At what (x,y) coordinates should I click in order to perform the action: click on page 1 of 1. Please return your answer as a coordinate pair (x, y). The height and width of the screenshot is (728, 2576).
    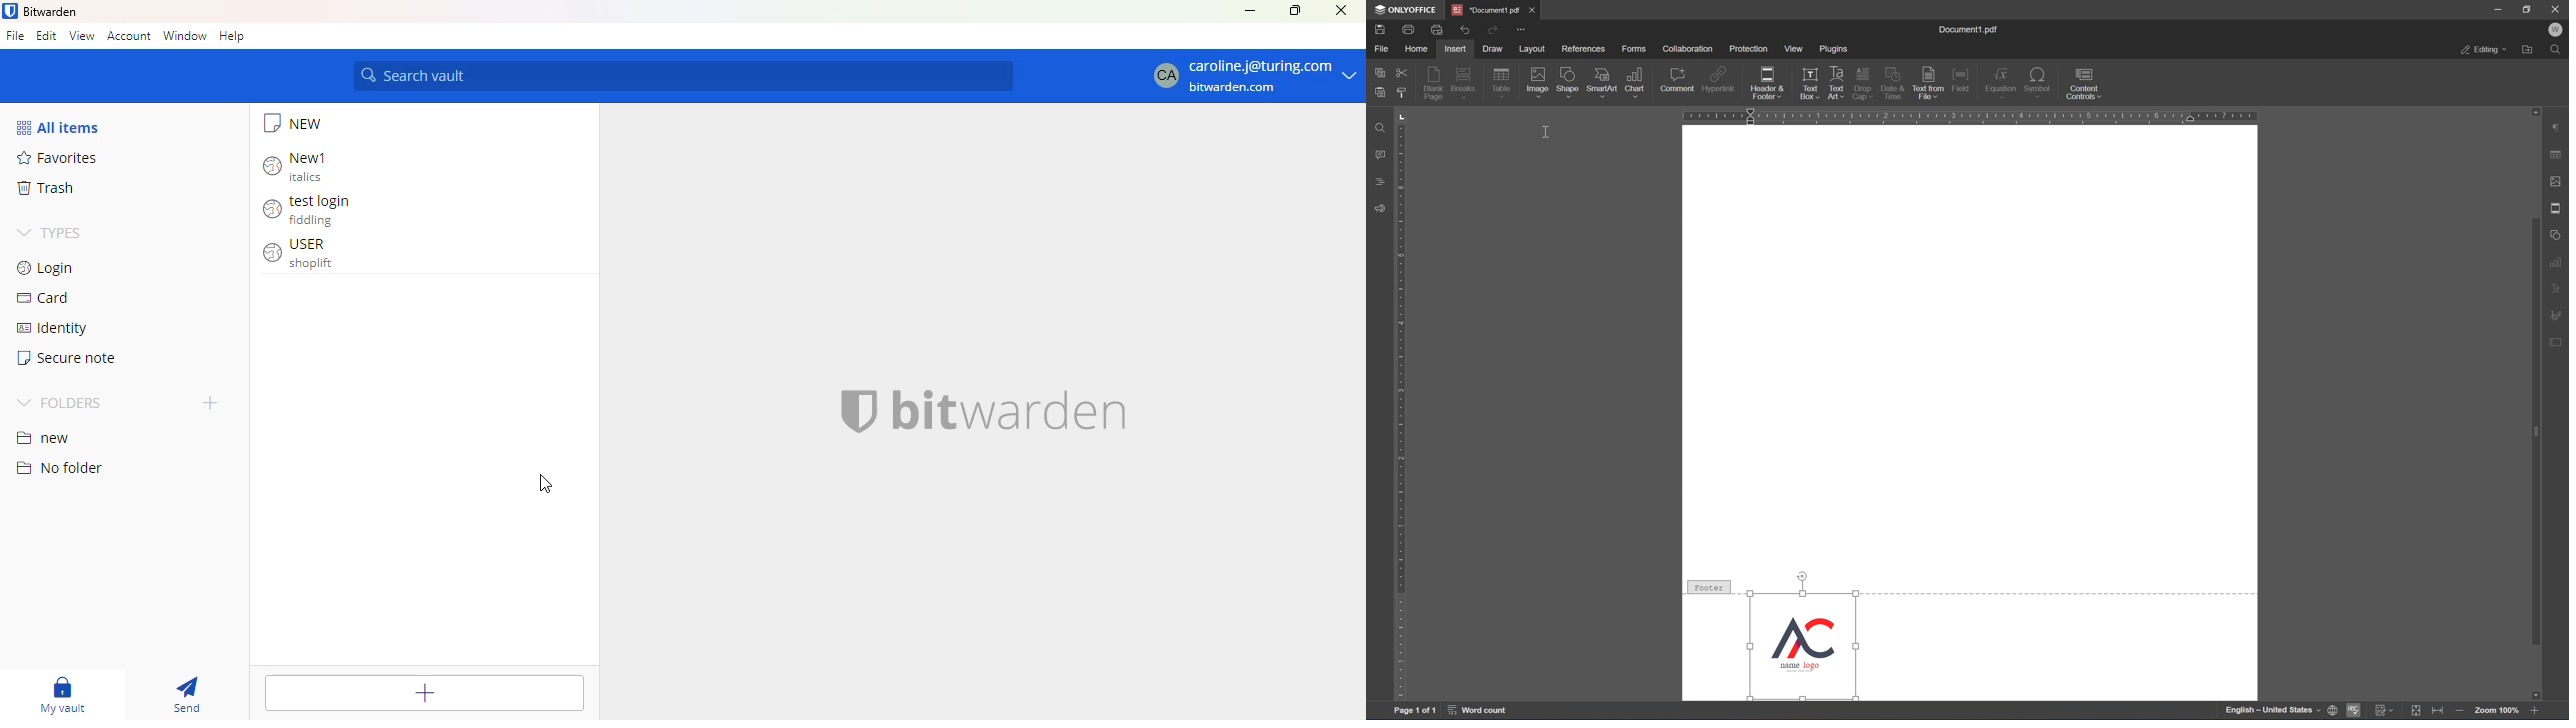
    Looking at the image, I should click on (1416, 708).